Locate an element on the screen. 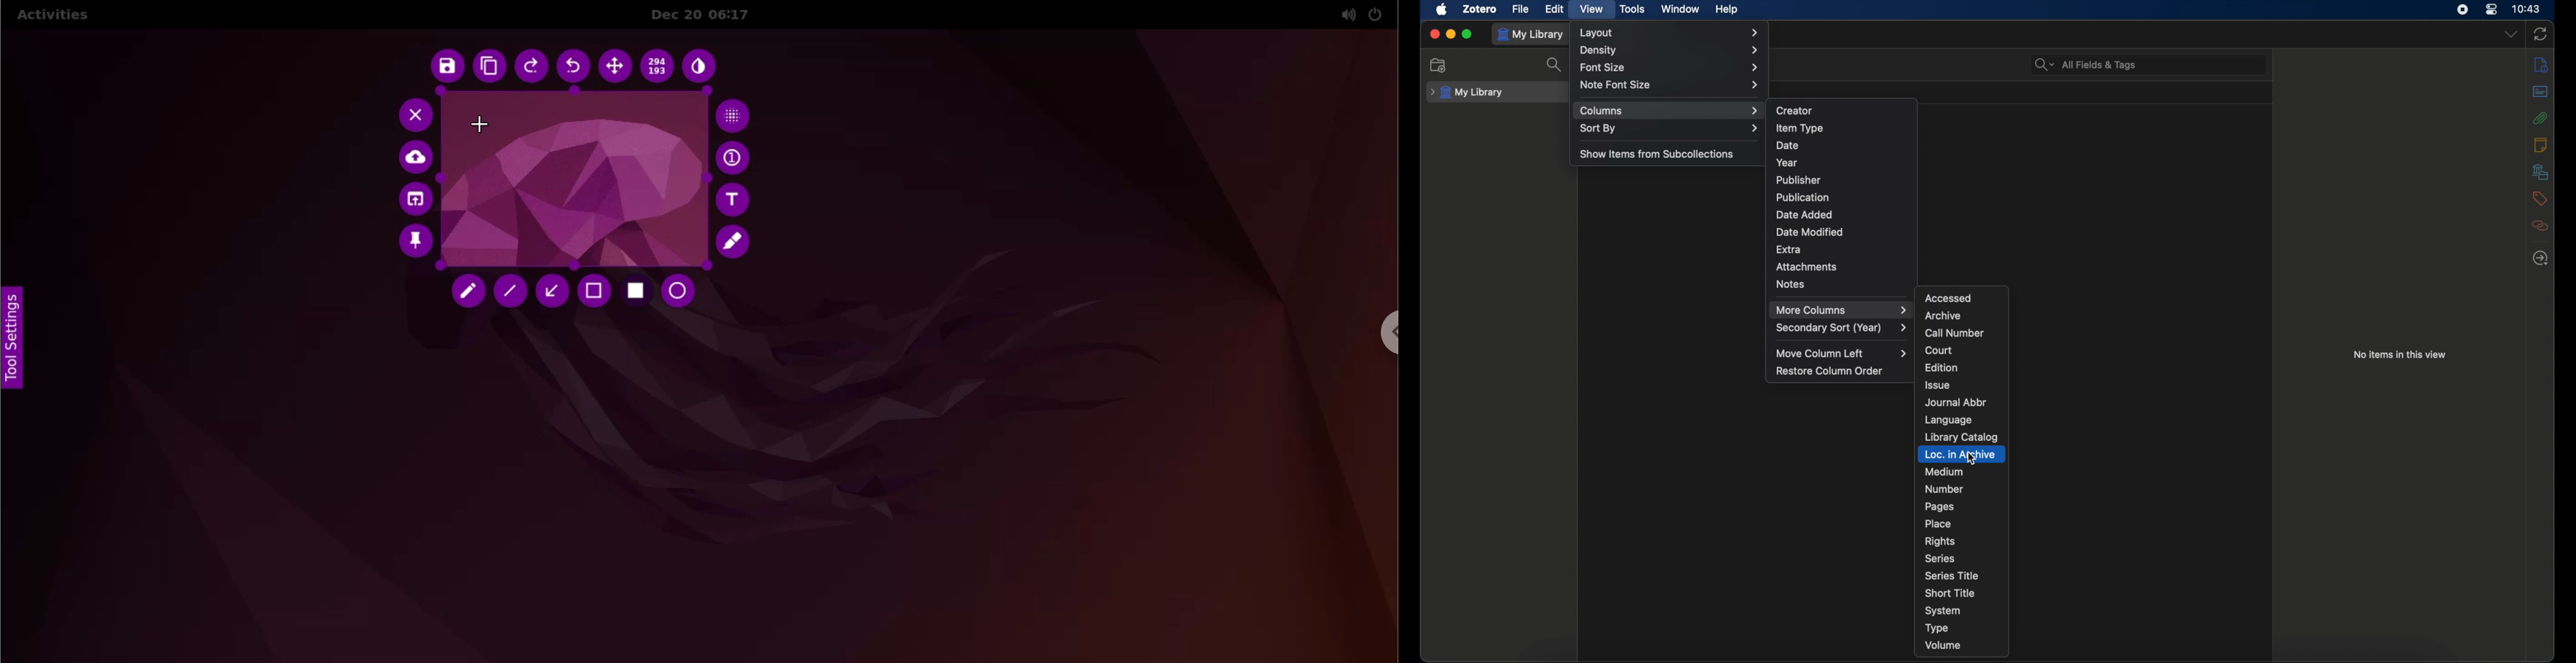  notes is located at coordinates (2541, 145).